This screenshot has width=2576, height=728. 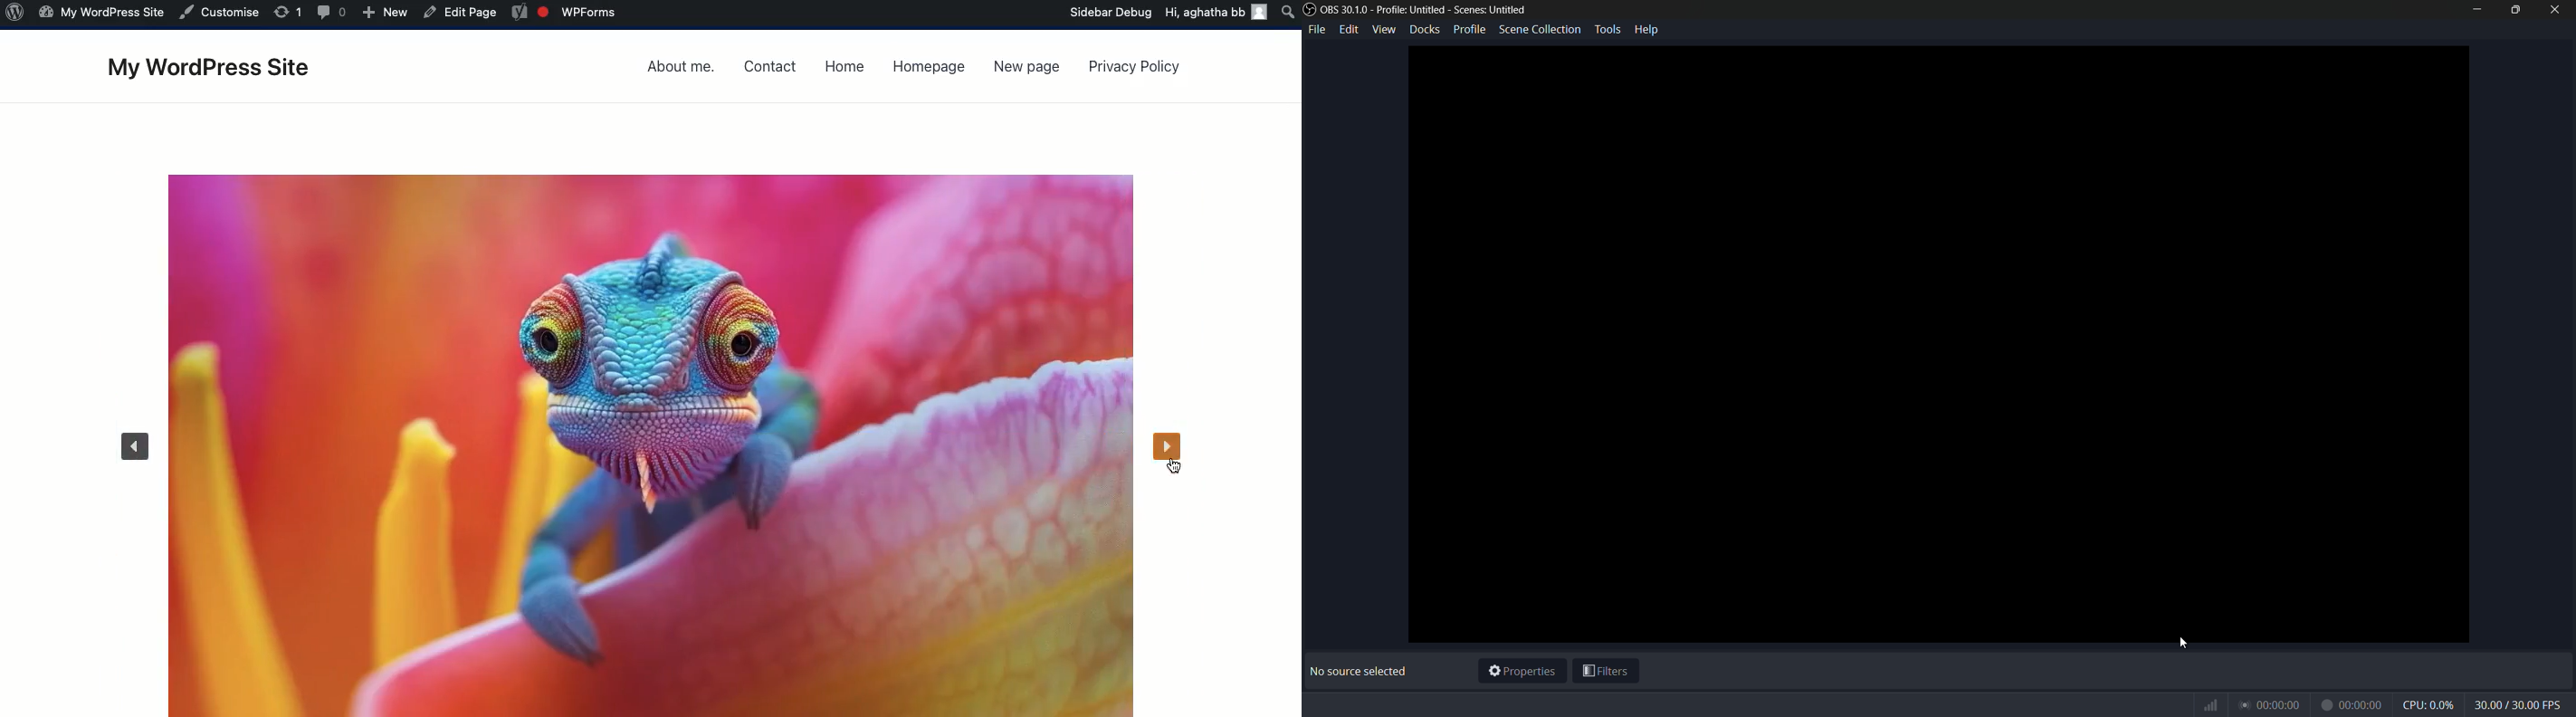 I want to click on docks menu, so click(x=1426, y=29).